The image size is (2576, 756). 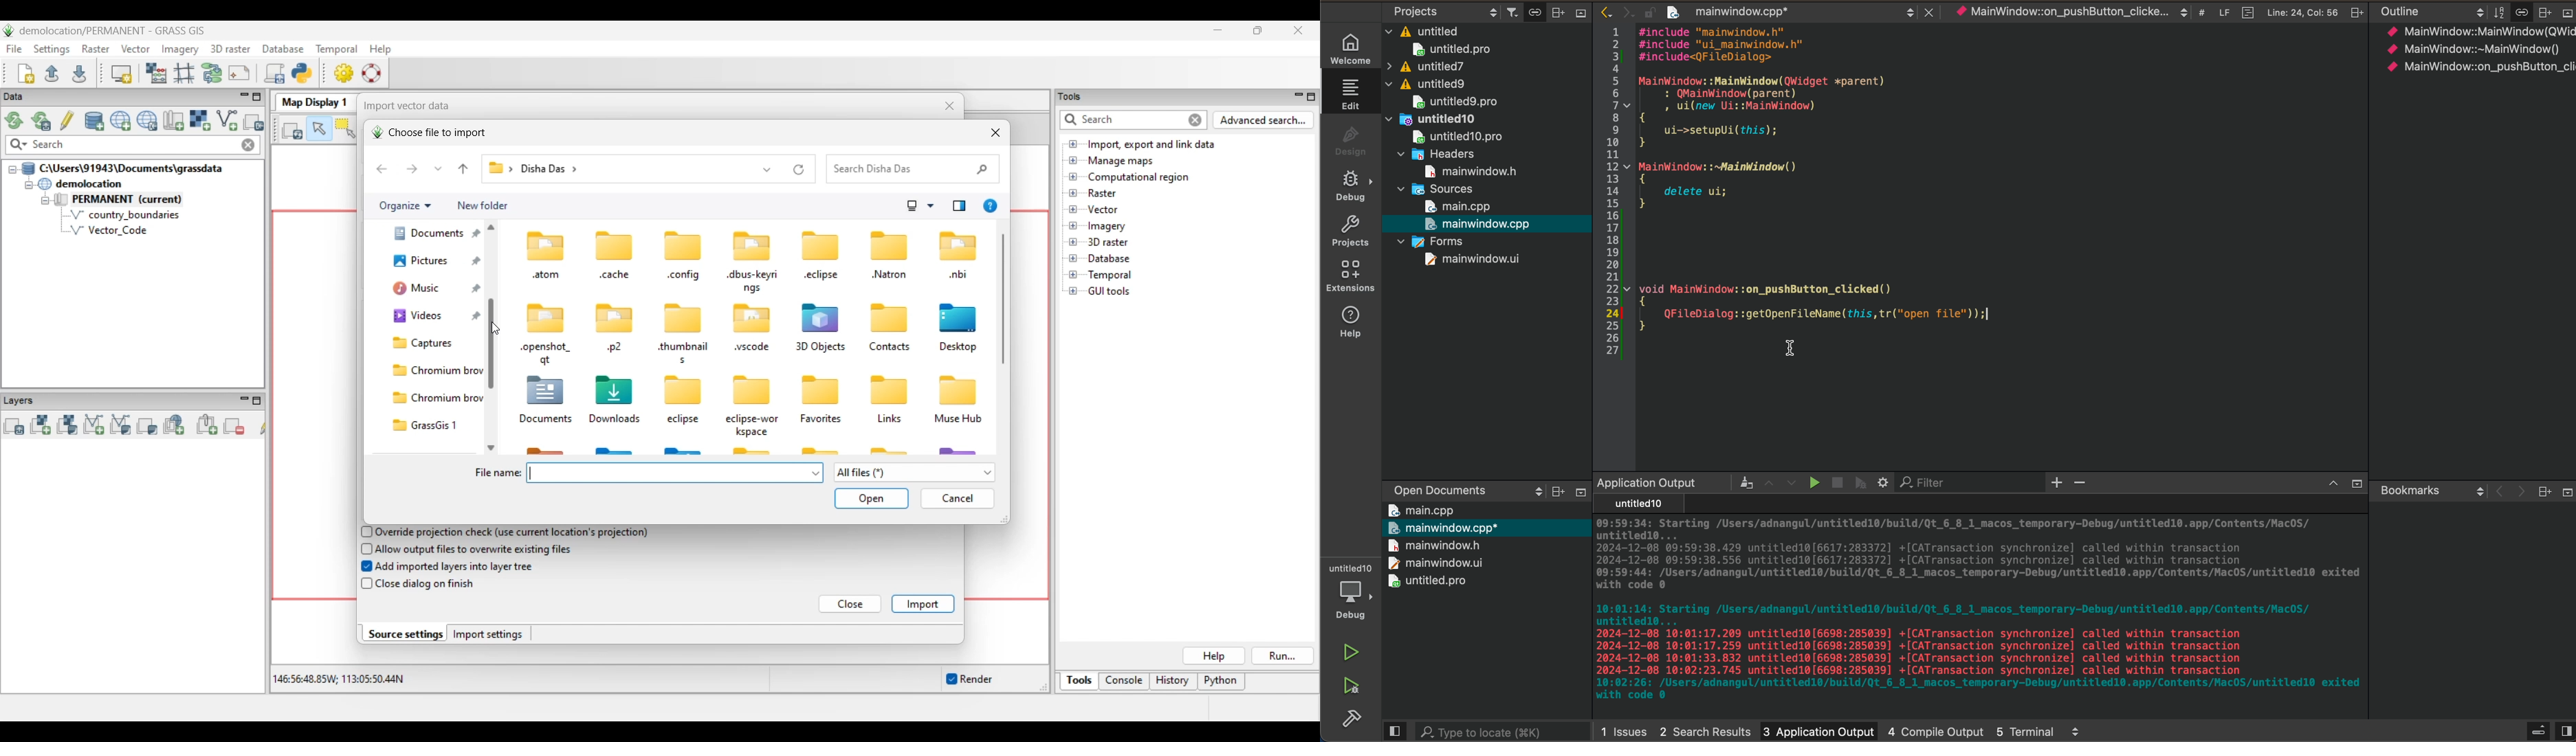 What do you see at coordinates (425, 266) in the screenshot?
I see `Current/Gallery folder` at bounding box center [425, 266].